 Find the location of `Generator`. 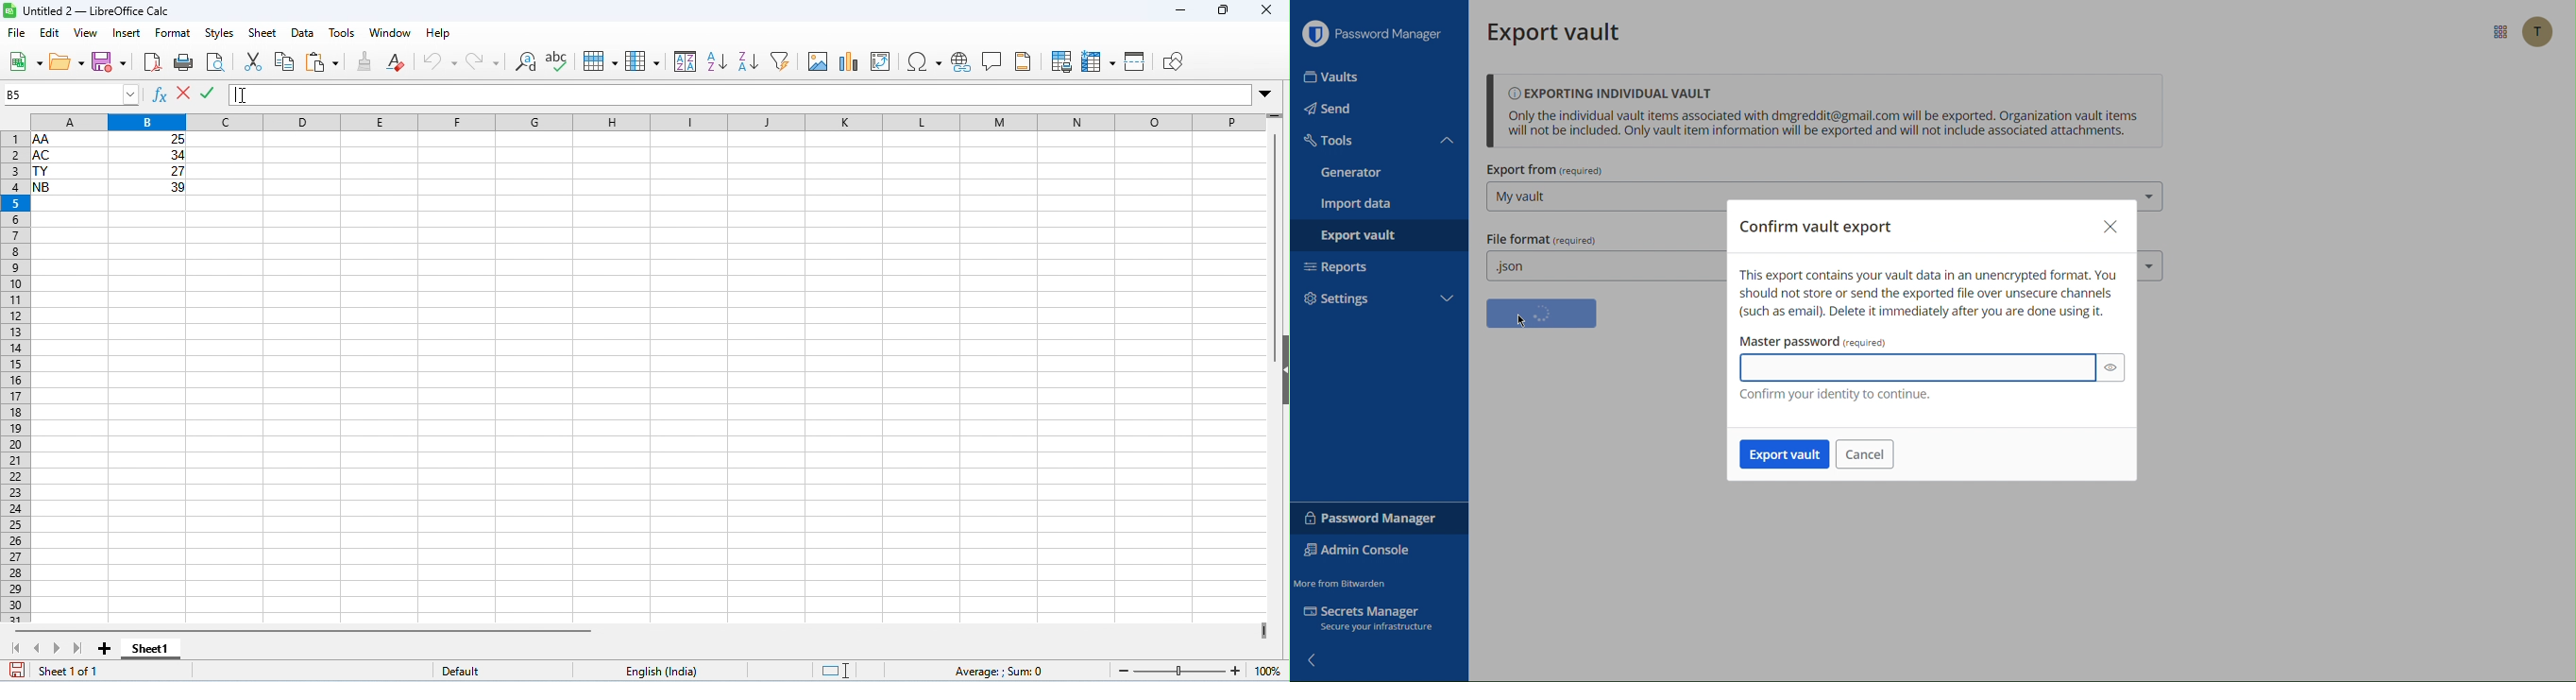

Generator is located at coordinates (1352, 173).